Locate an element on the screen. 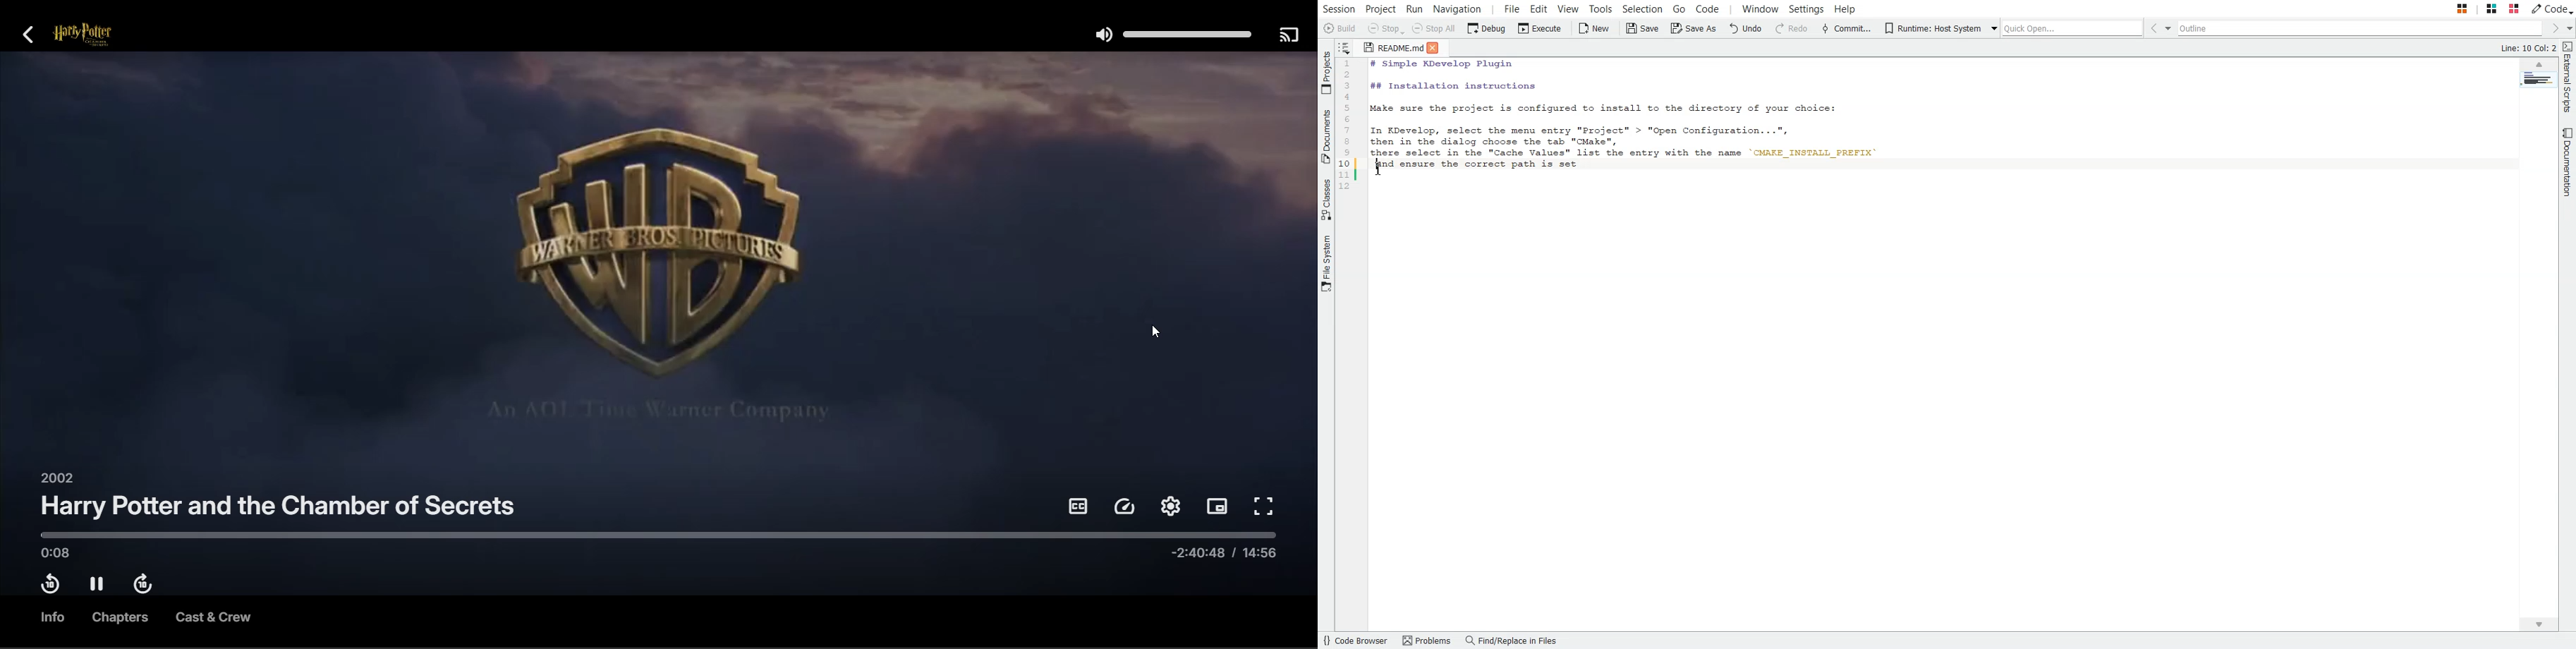  External Scripts is located at coordinates (2568, 77).